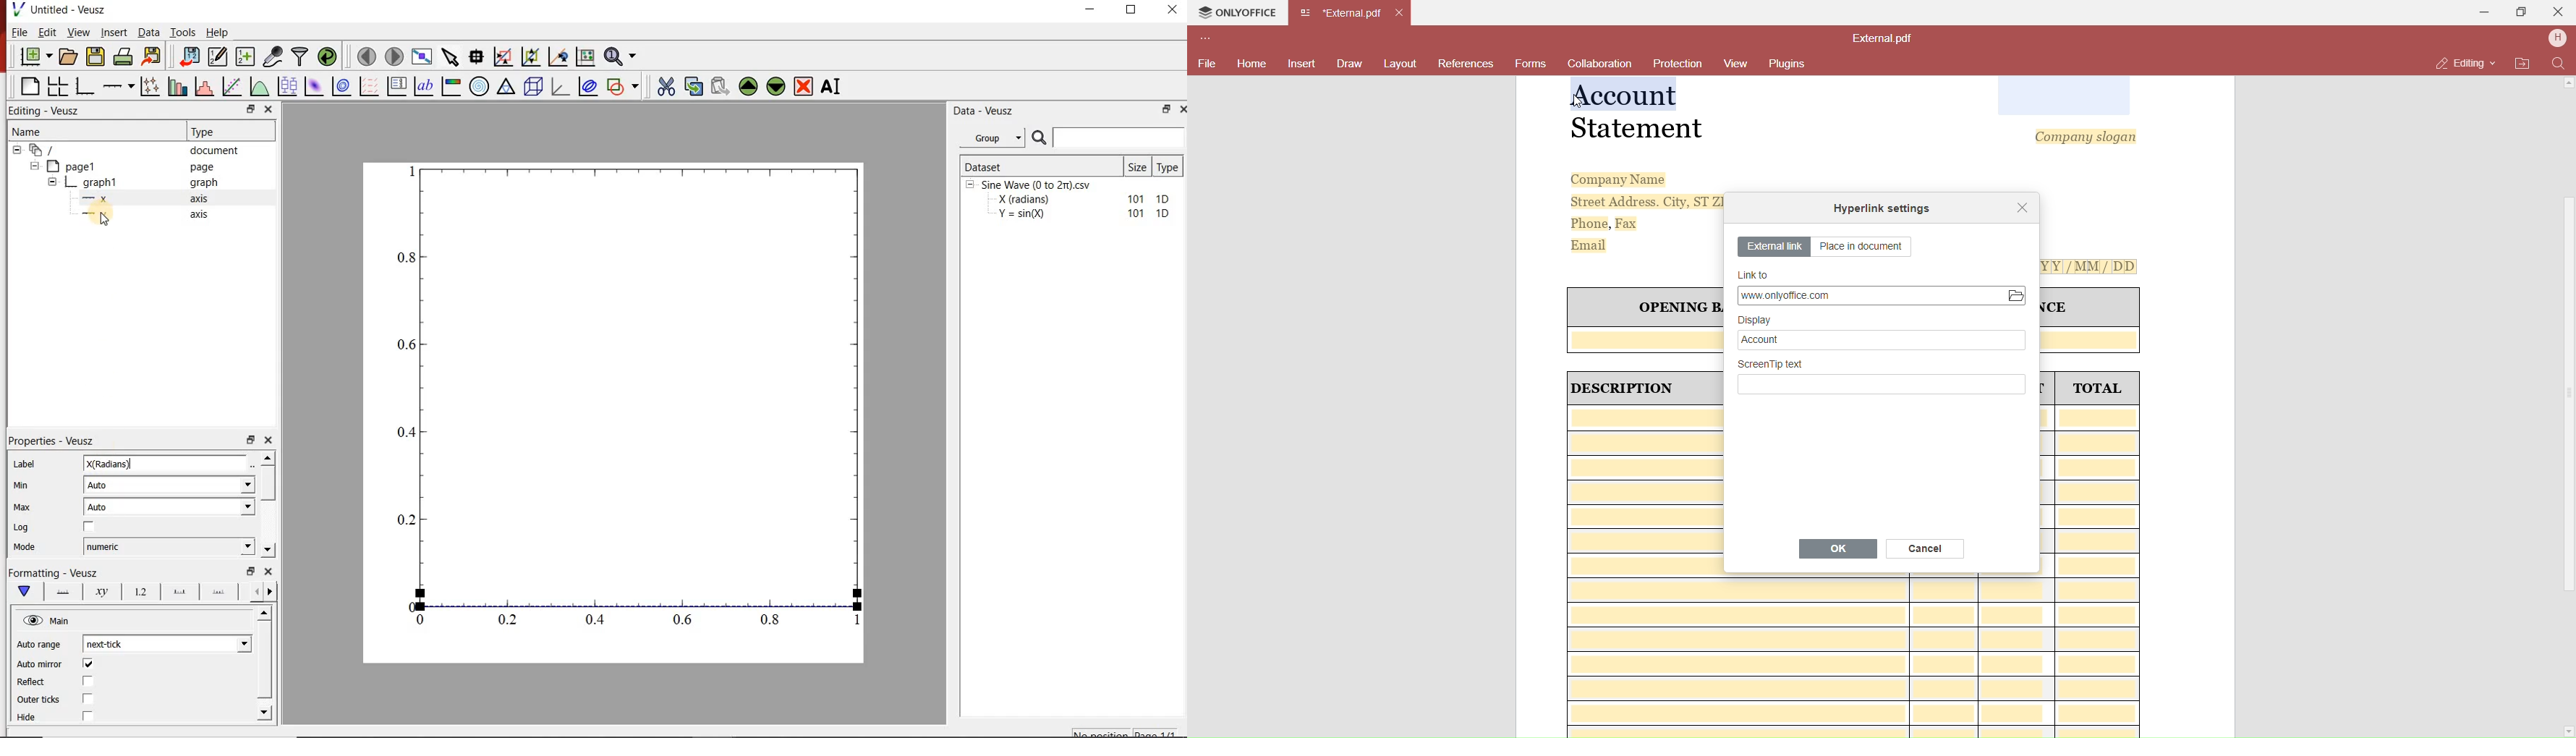 The image size is (2576, 756). Describe the element at coordinates (1578, 97) in the screenshot. I see `cursor` at that location.